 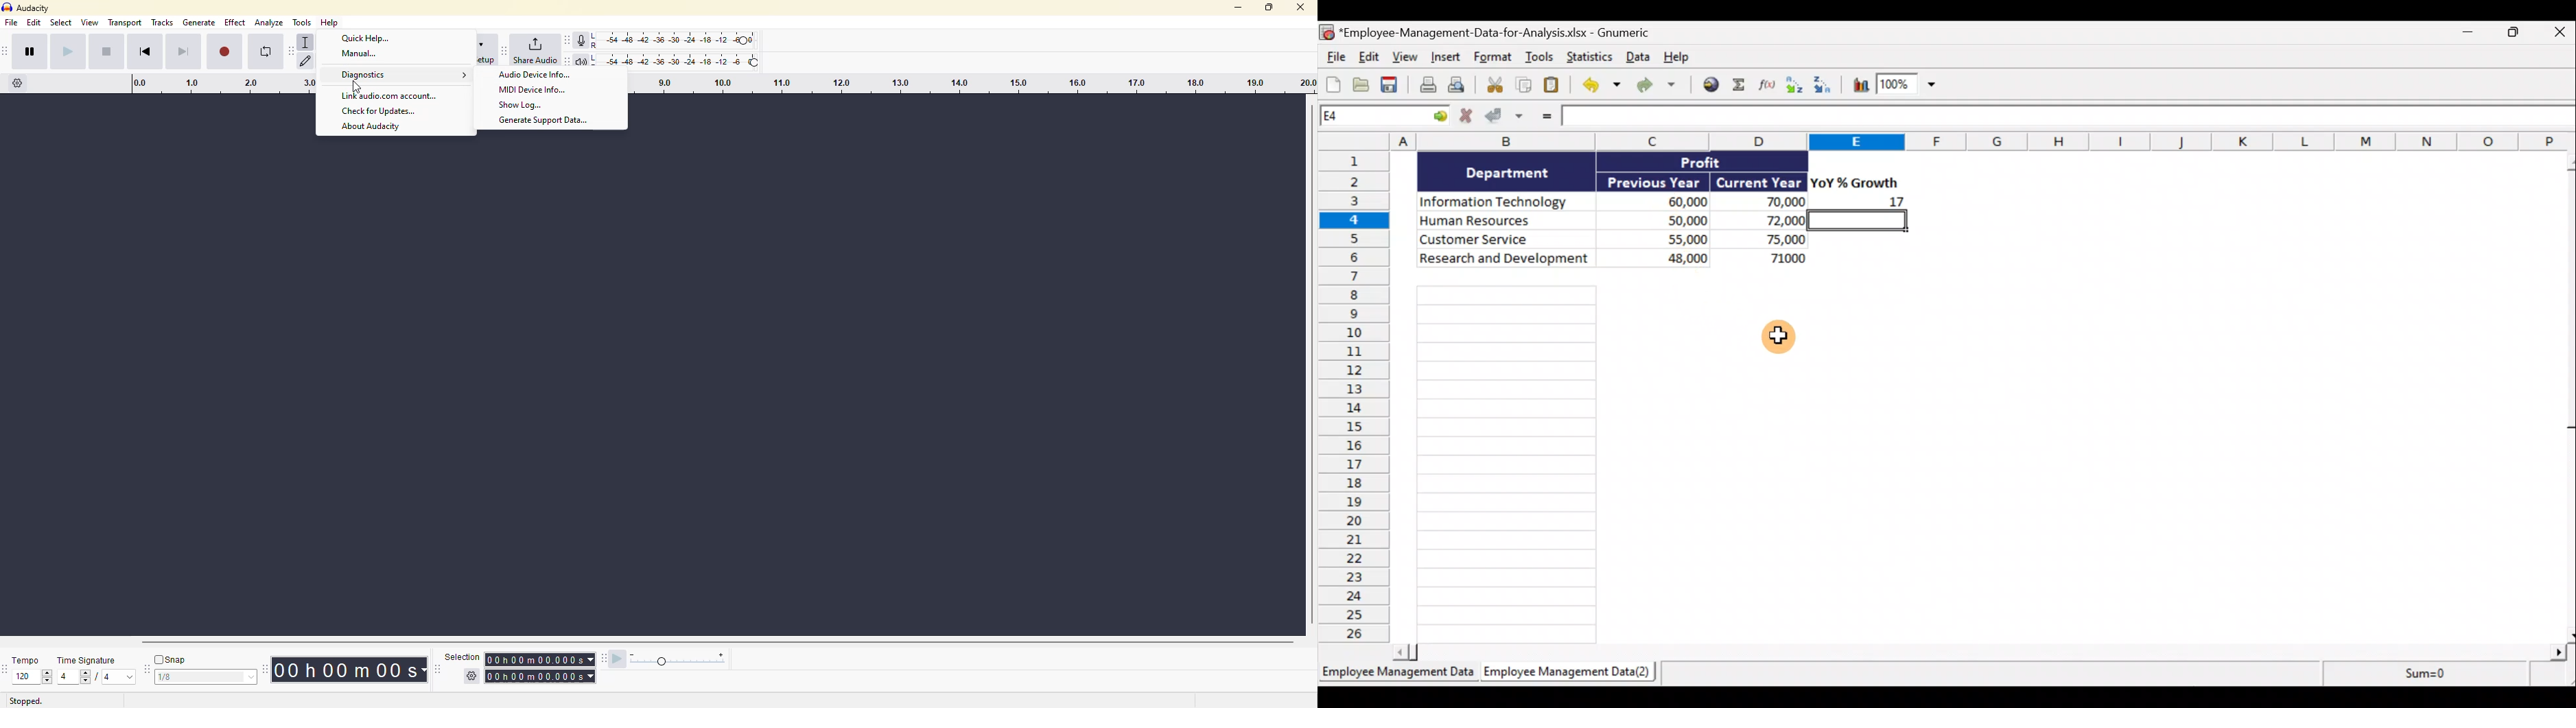 What do you see at coordinates (183, 51) in the screenshot?
I see `skip to end` at bounding box center [183, 51].